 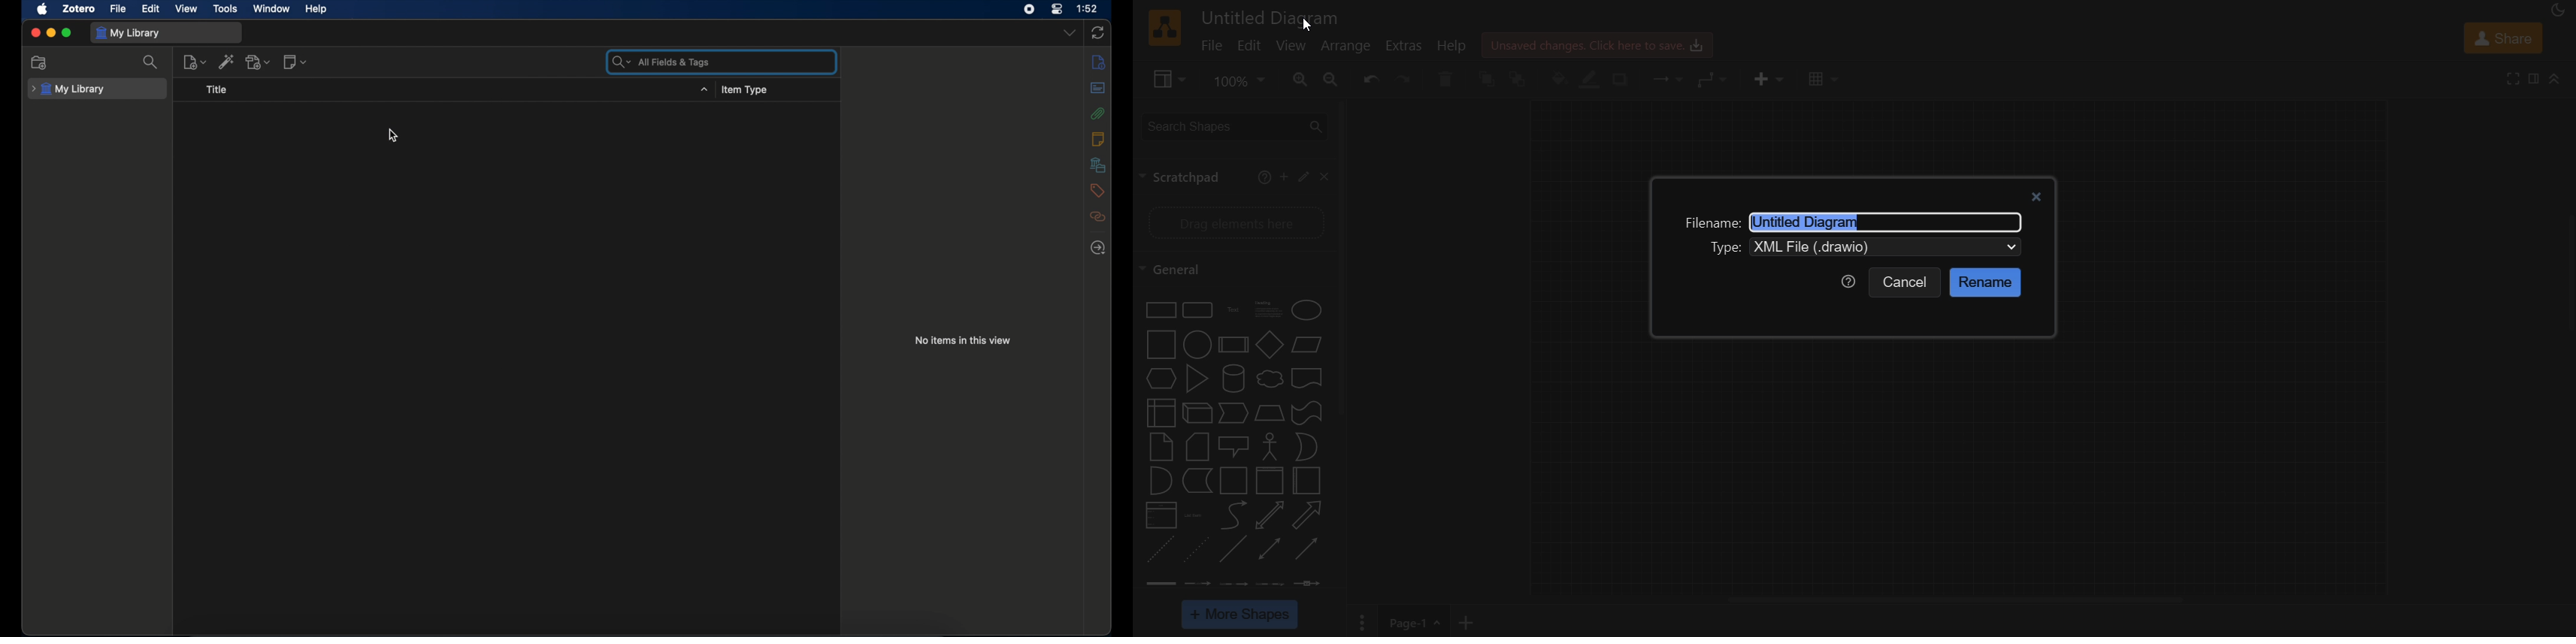 What do you see at coordinates (1098, 216) in the screenshot?
I see `related` at bounding box center [1098, 216].